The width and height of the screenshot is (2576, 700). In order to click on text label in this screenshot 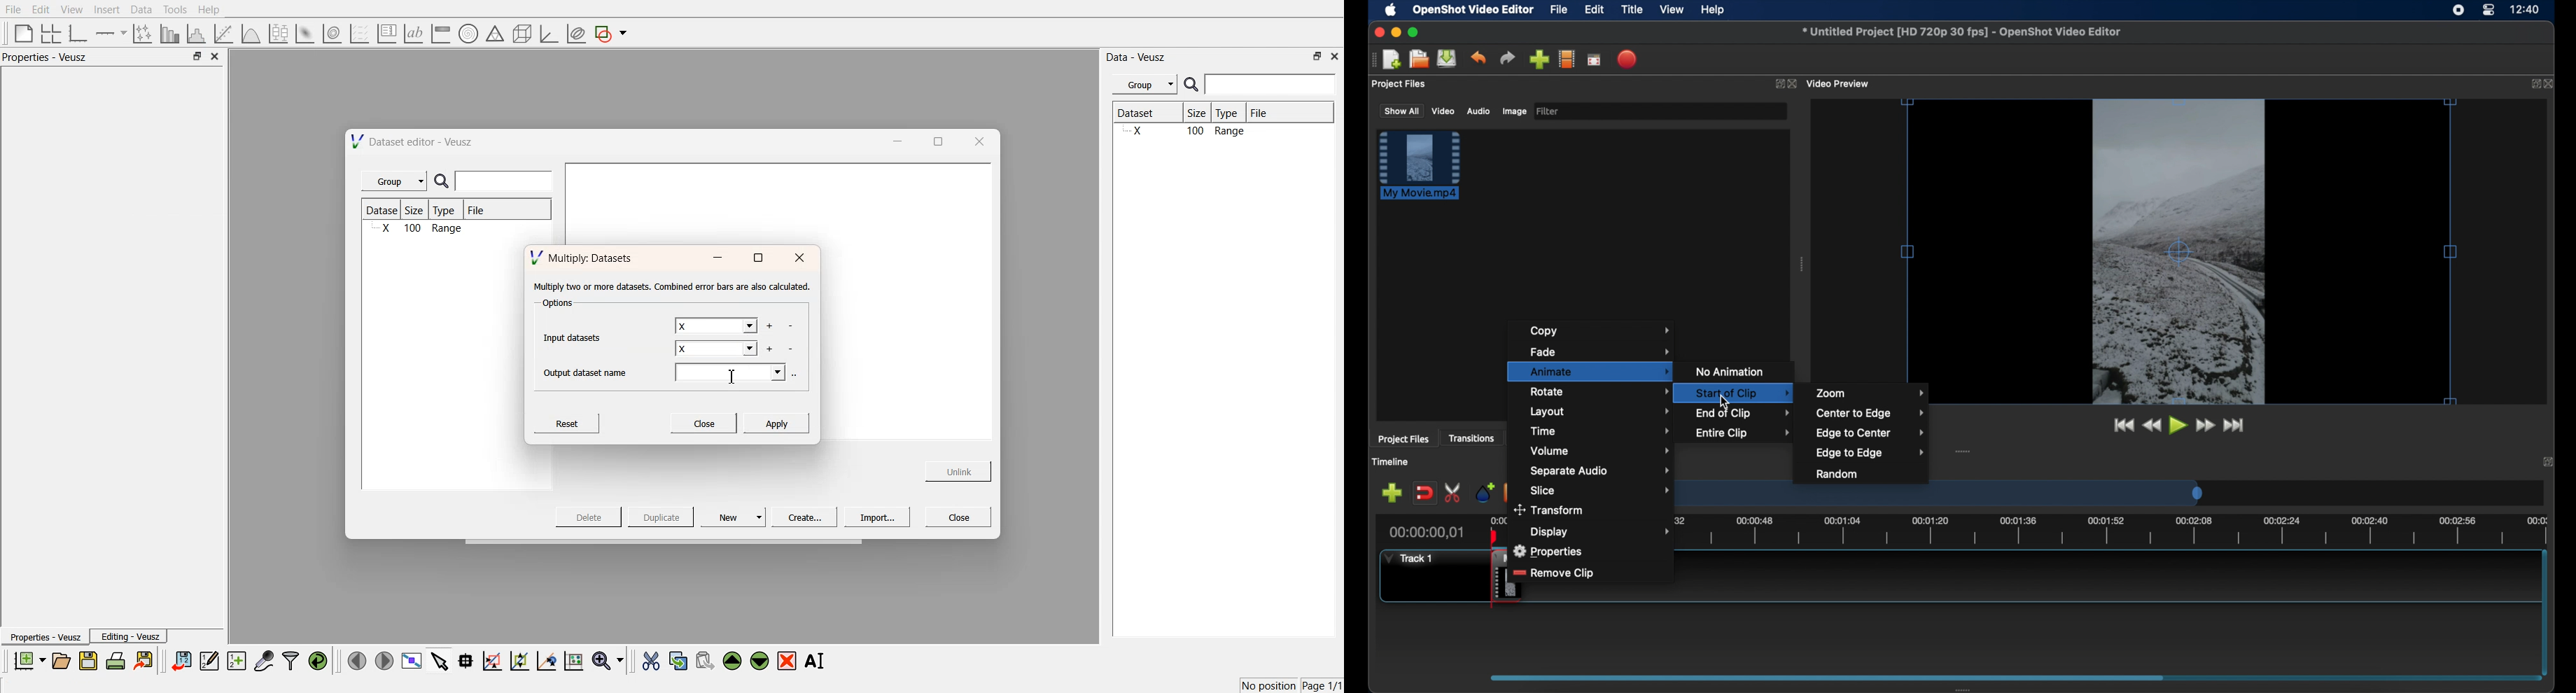, I will do `click(412, 34)`.